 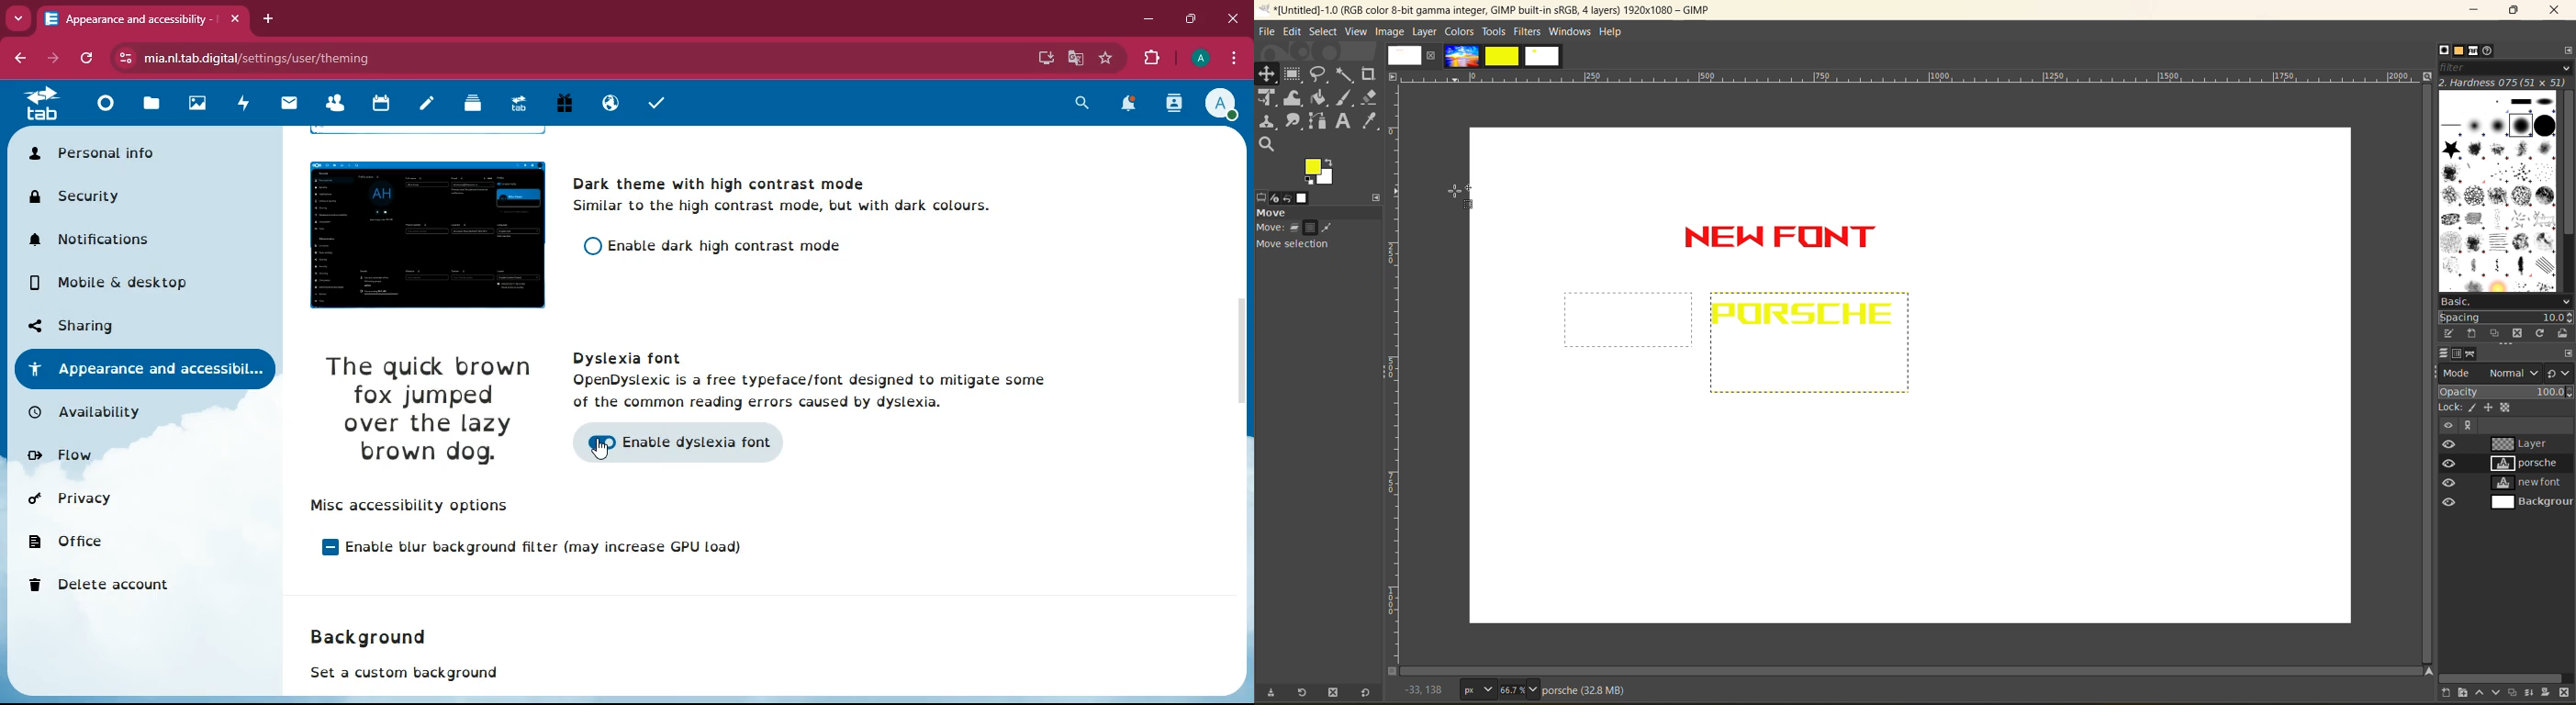 I want to click on lower the layer, so click(x=2495, y=691).